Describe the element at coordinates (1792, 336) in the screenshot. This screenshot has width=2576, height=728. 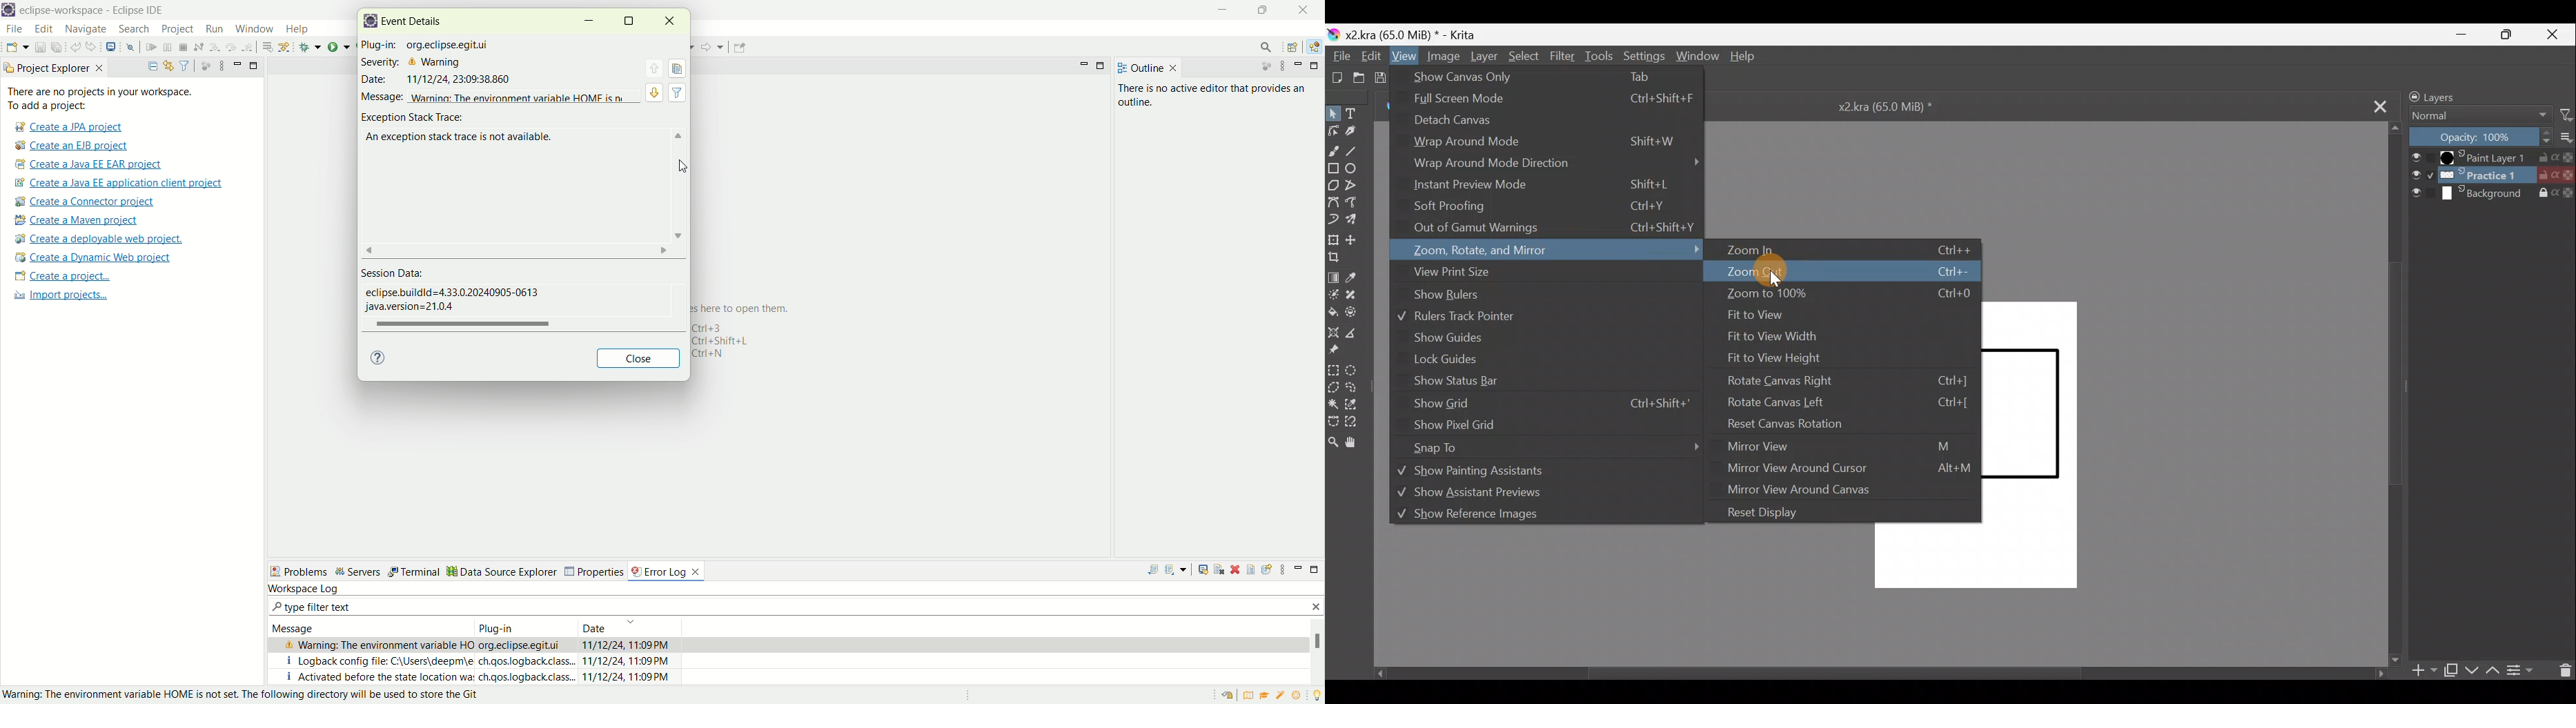
I see `Fit to view width` at that location.